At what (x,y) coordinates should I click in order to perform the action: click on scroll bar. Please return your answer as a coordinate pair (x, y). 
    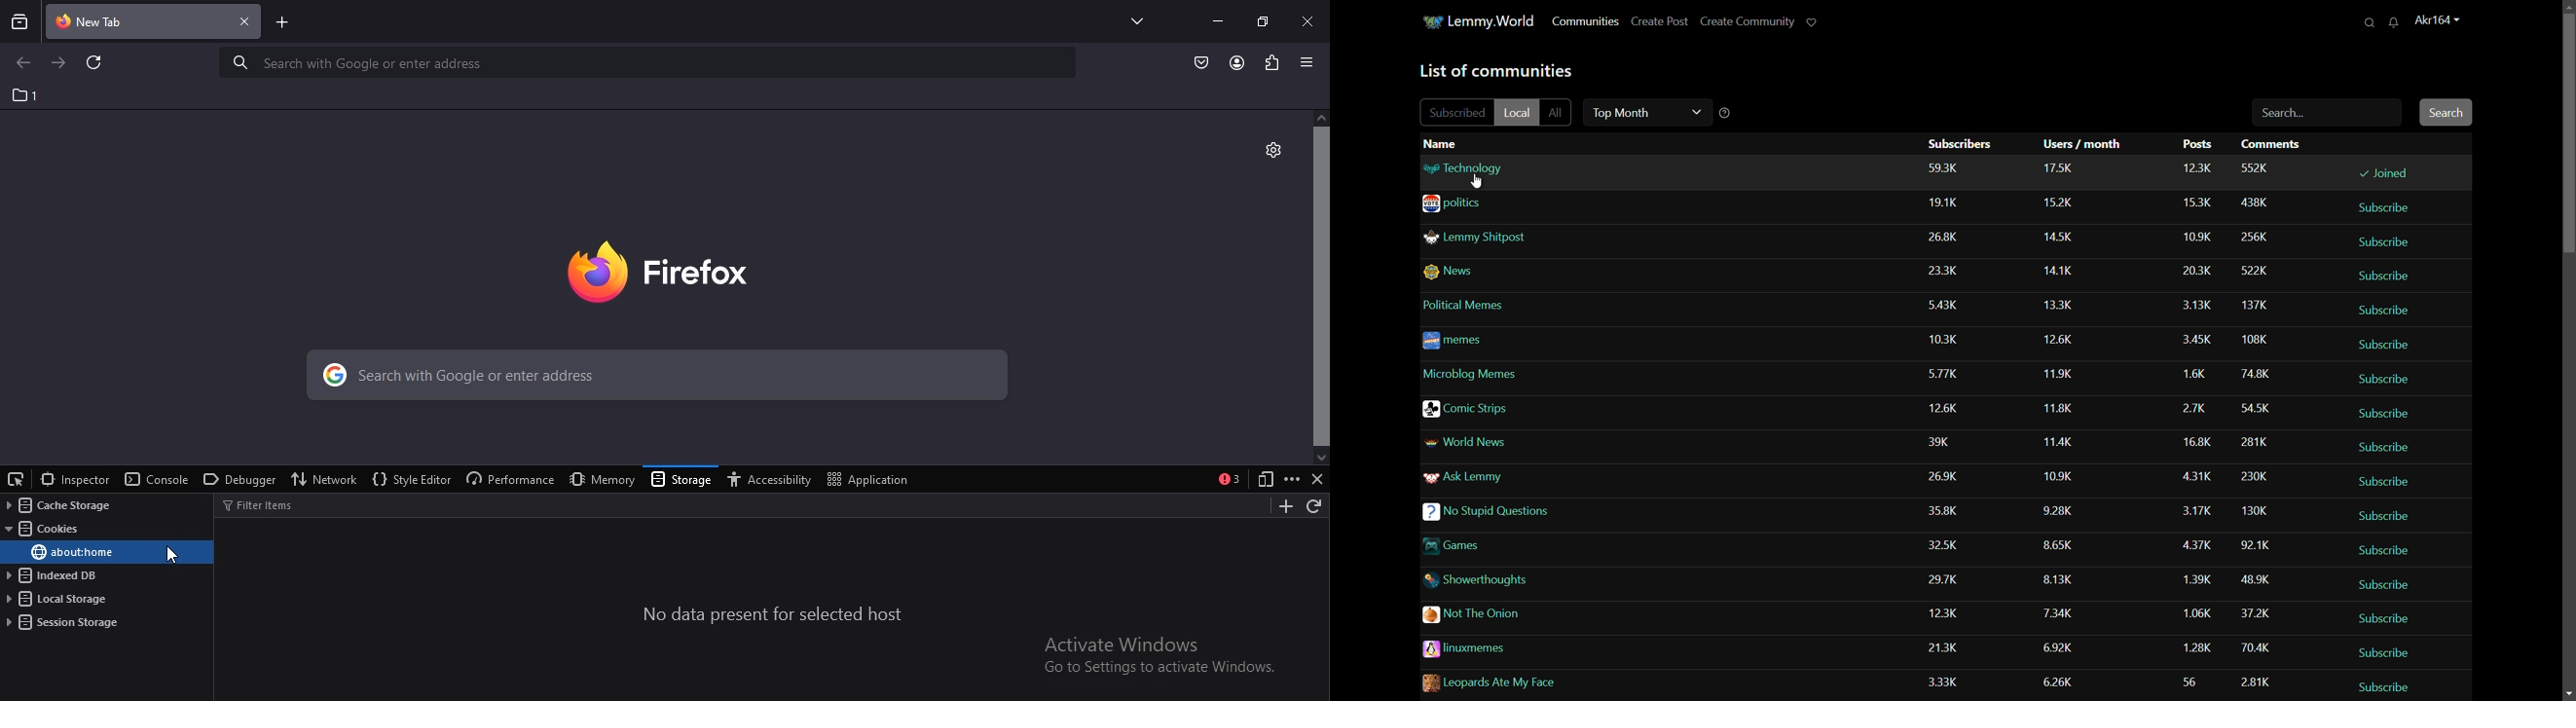
    Looking at the image, I should click on (1320, 285).